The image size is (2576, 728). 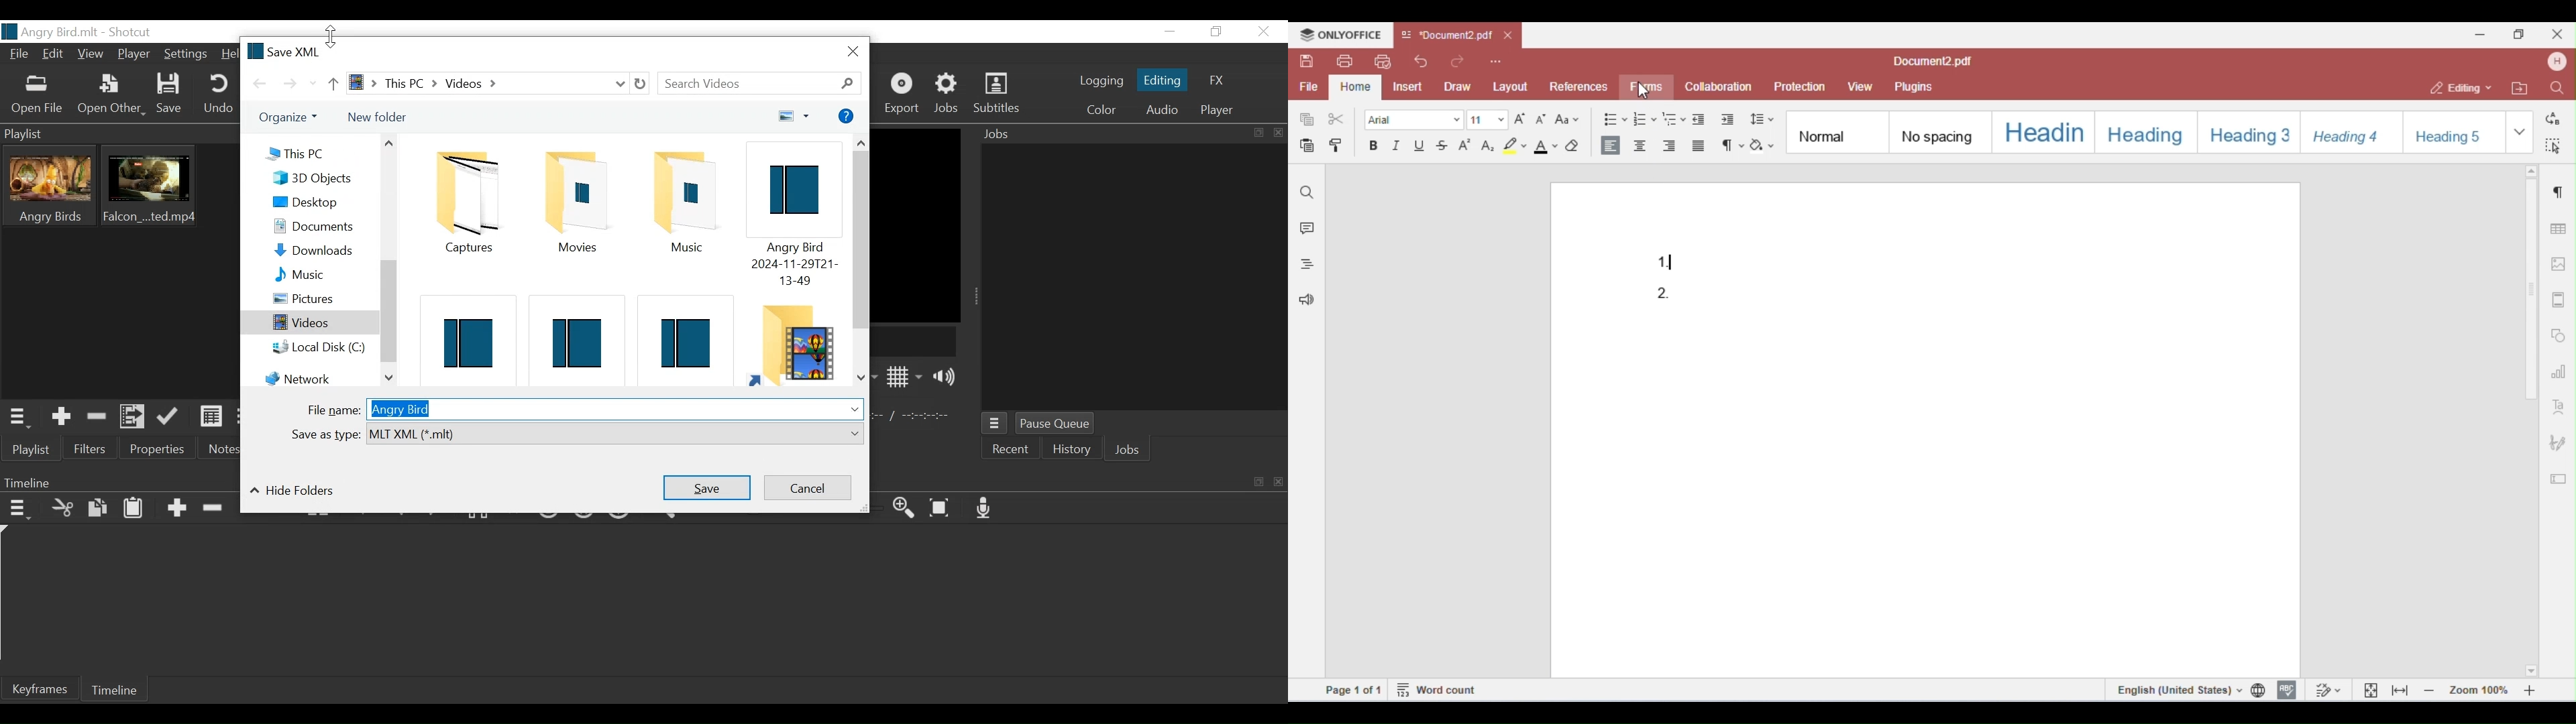 What do you see at coordinates (91, 56) in the screenshot?
I see `View` at bounding box center [91, 56].